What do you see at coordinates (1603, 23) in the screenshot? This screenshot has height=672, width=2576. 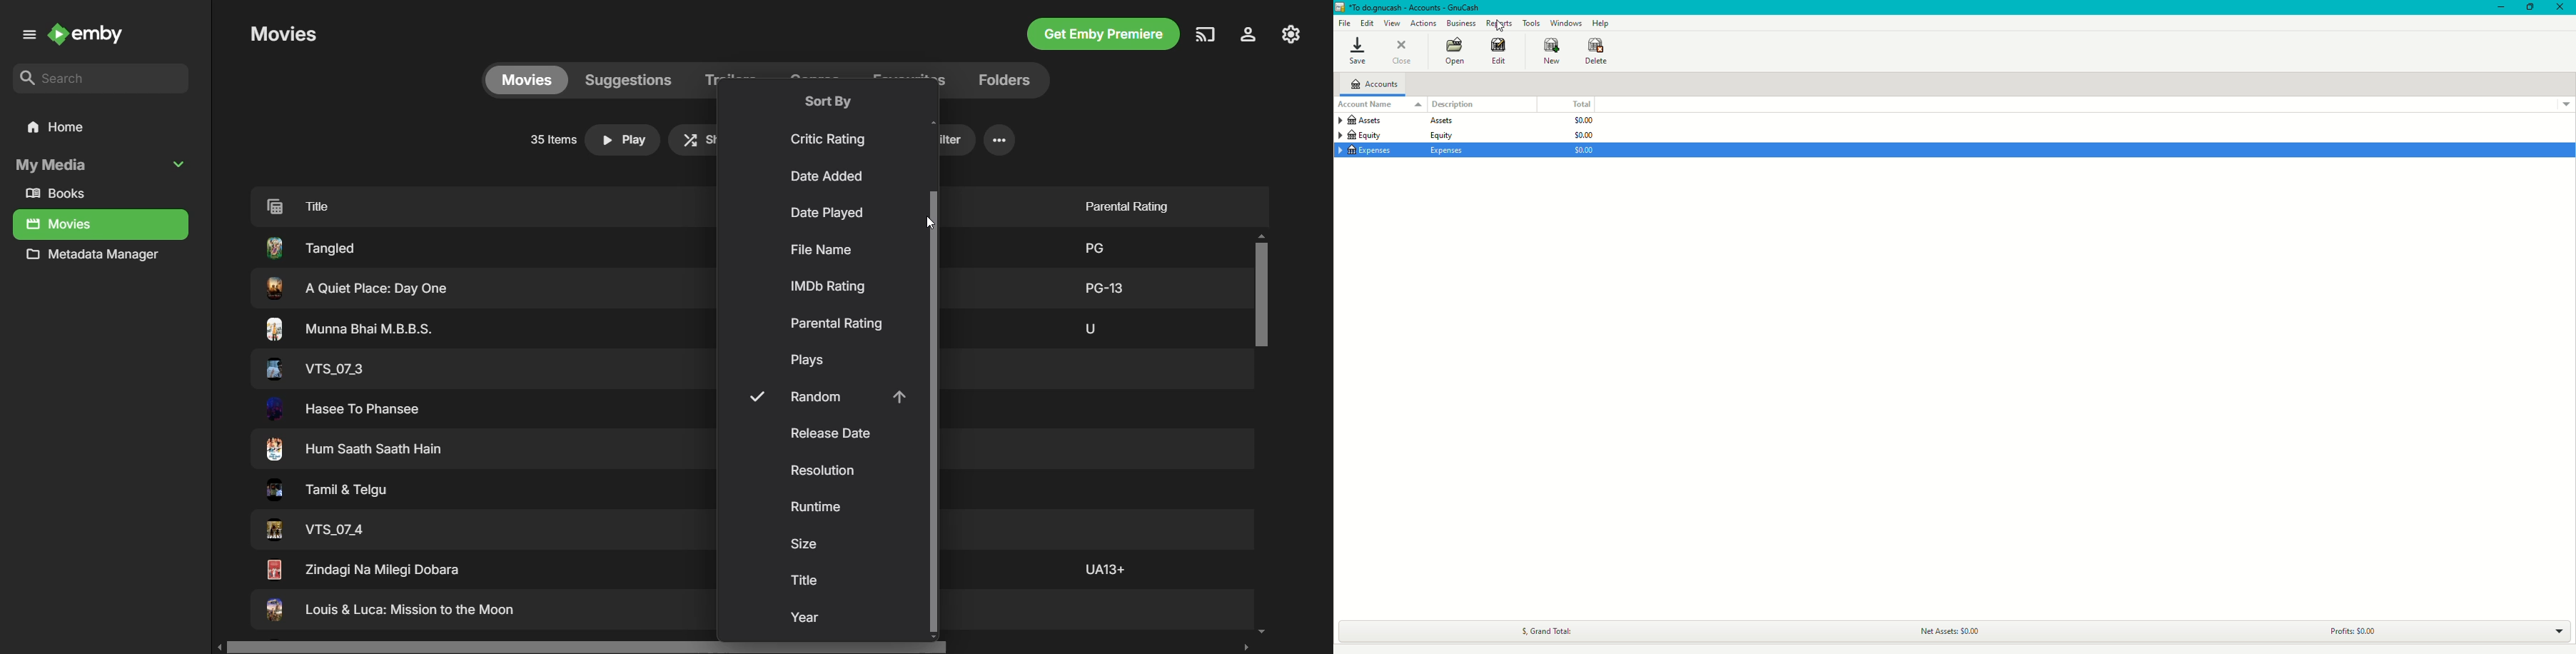 I see `Help` at bounding box center [1603, 23].